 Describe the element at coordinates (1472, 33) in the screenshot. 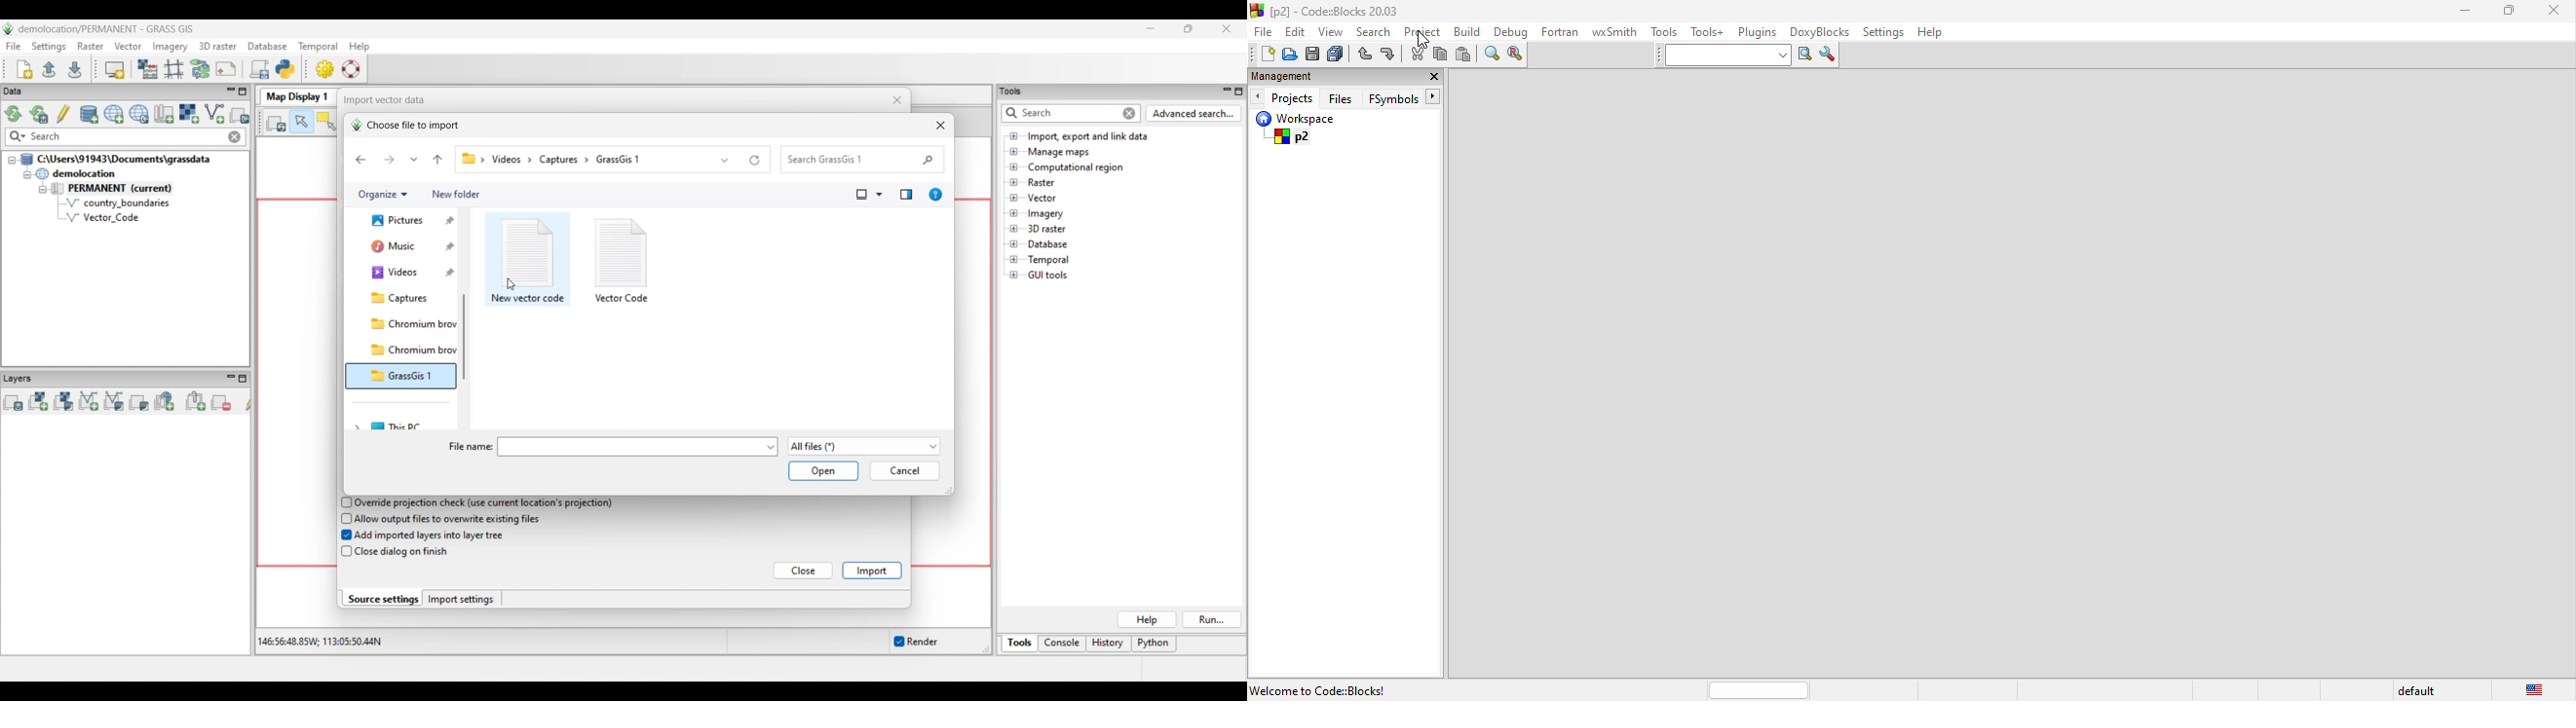

I see `build` at that location.